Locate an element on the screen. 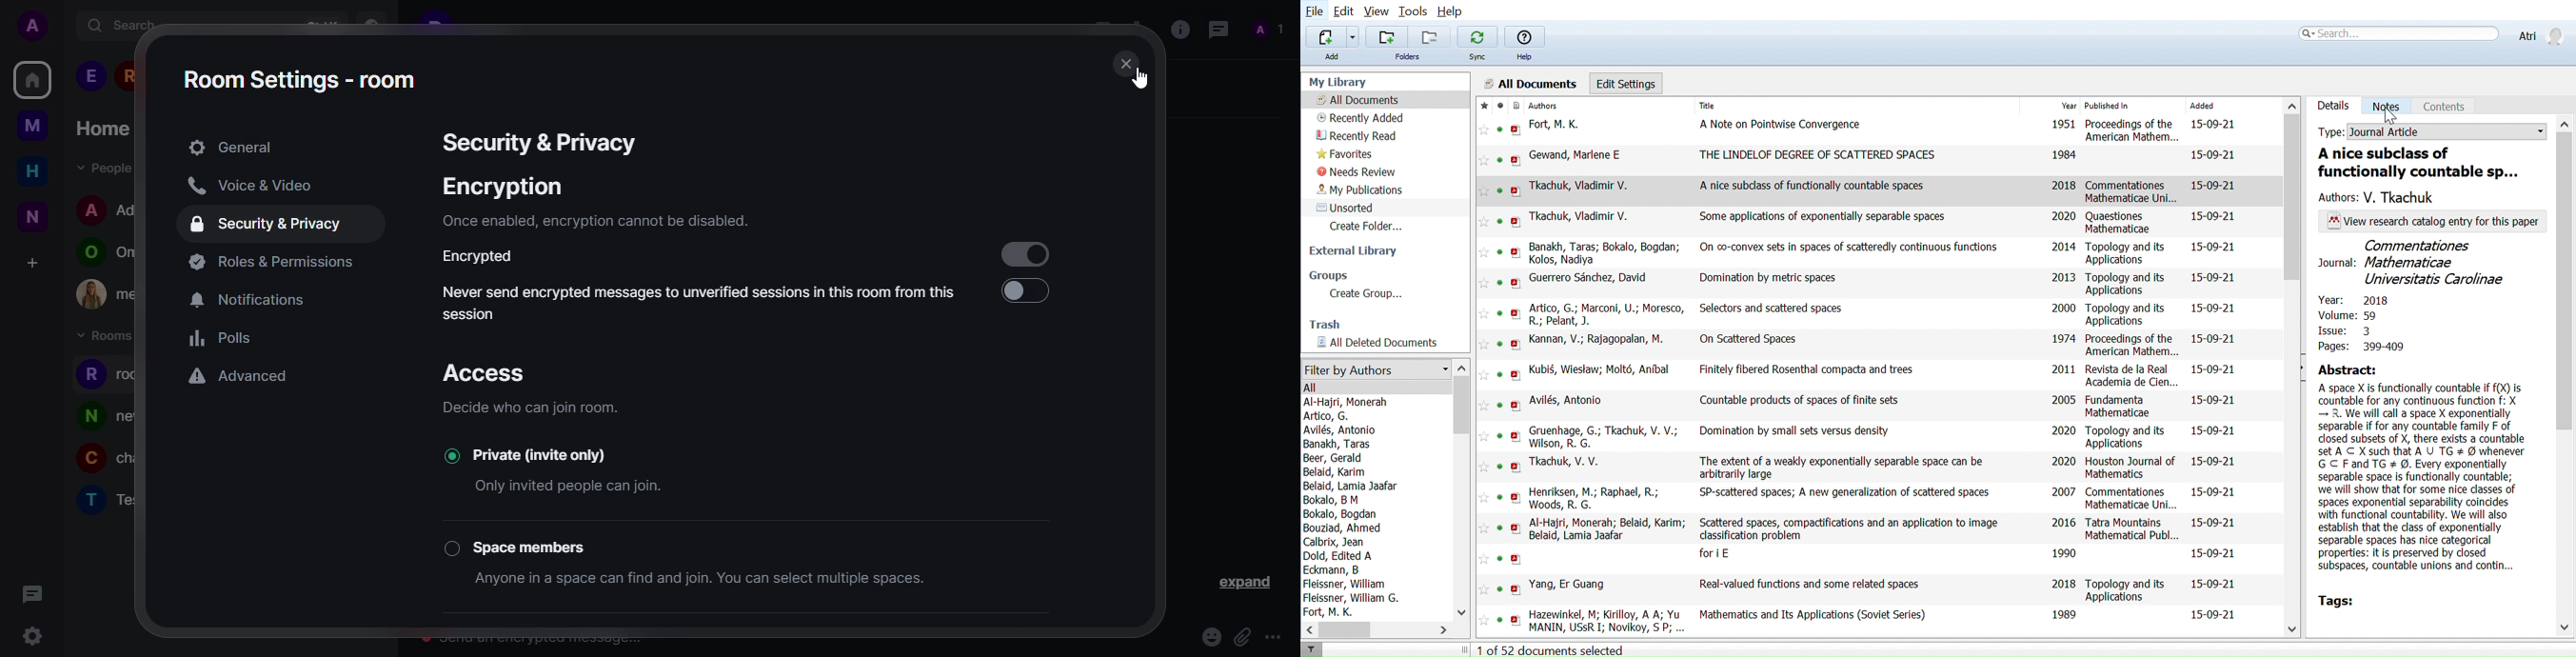 The image size is (2576, 672). Filter is located at coordinates (1312, 650).